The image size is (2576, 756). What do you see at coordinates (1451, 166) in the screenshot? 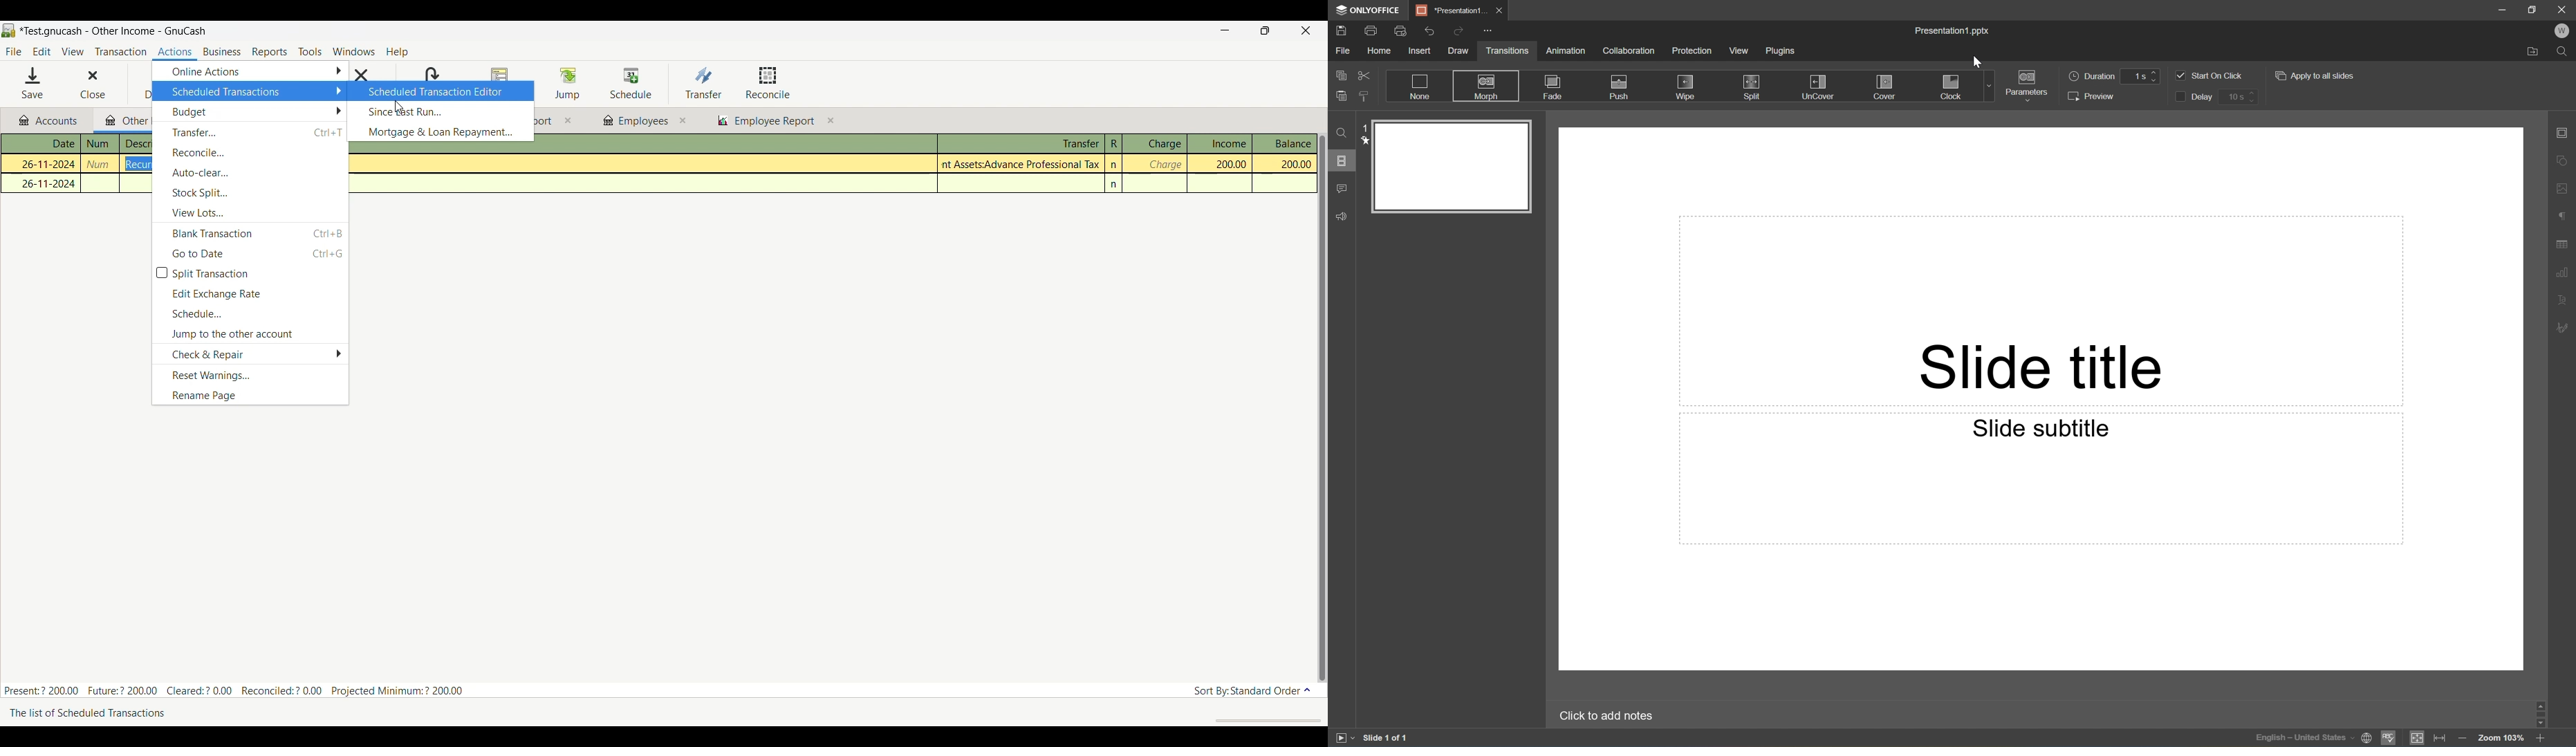
I see `Slide` at bounding box center [1451, 166].